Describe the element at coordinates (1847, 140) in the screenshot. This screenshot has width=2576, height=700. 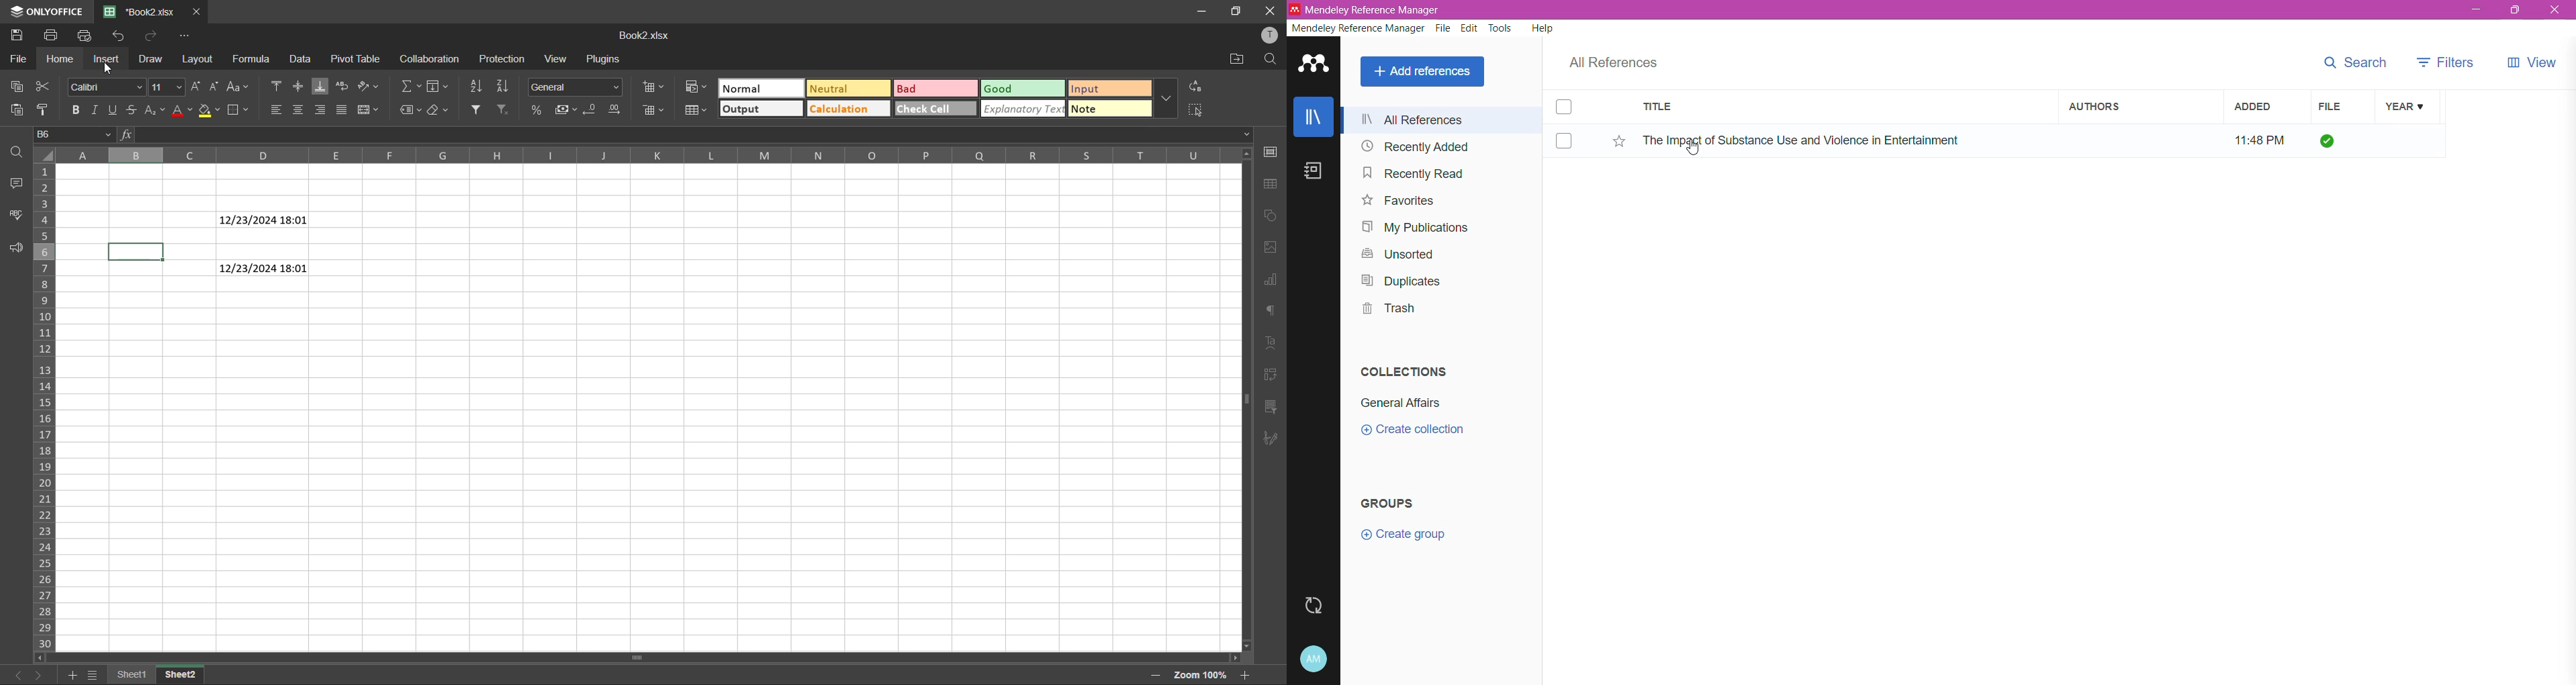
I see `Reference Item title` at that location.